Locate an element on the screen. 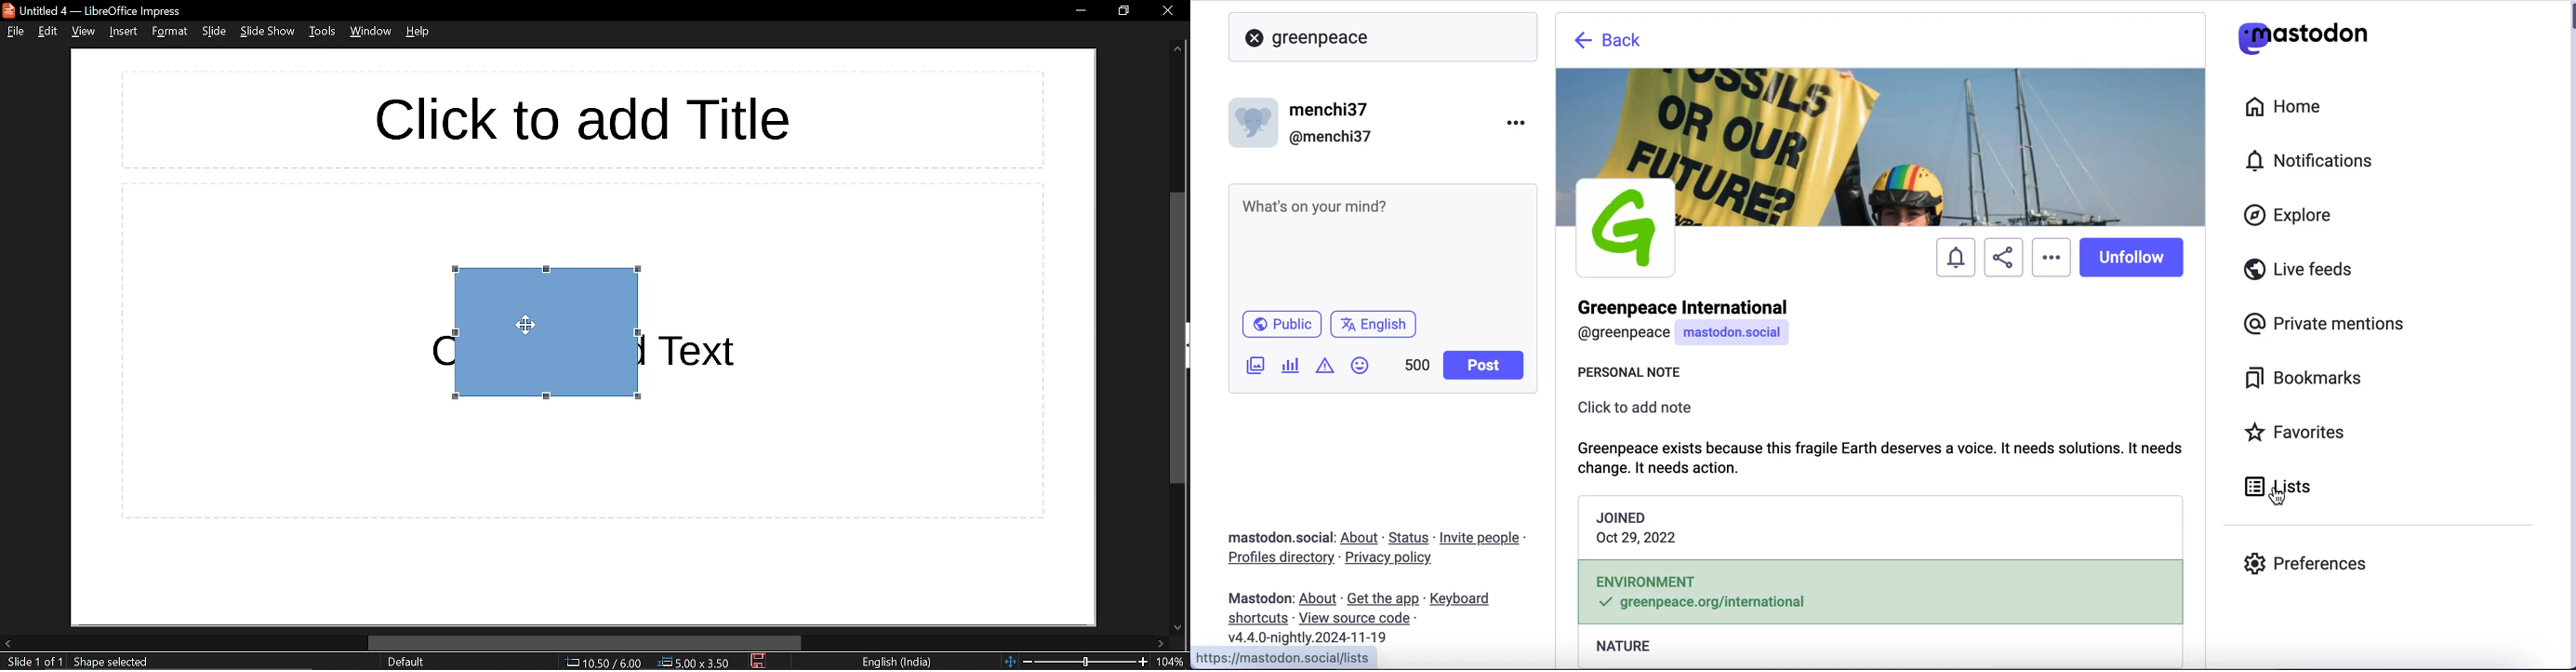  notifications is located at coordinates (2315, 160).